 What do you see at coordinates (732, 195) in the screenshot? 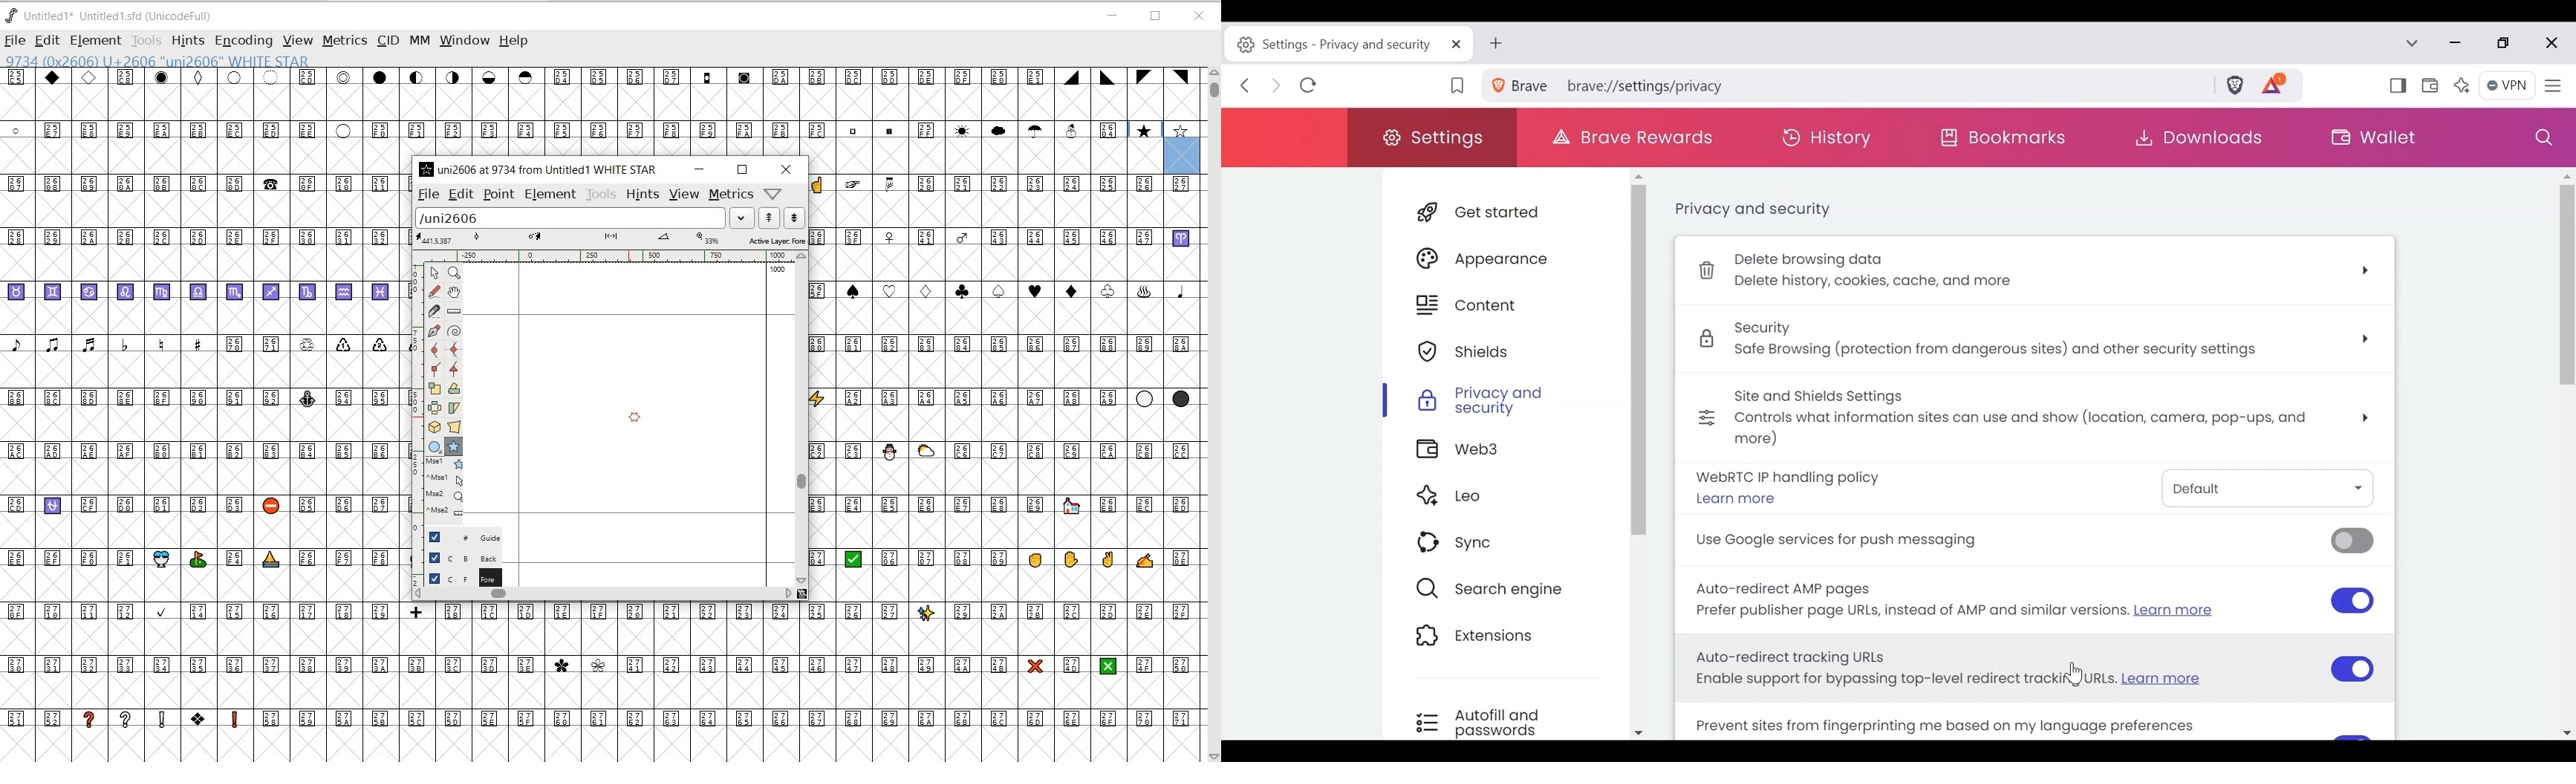
I see `metrics` at bounding box center [732, 195].